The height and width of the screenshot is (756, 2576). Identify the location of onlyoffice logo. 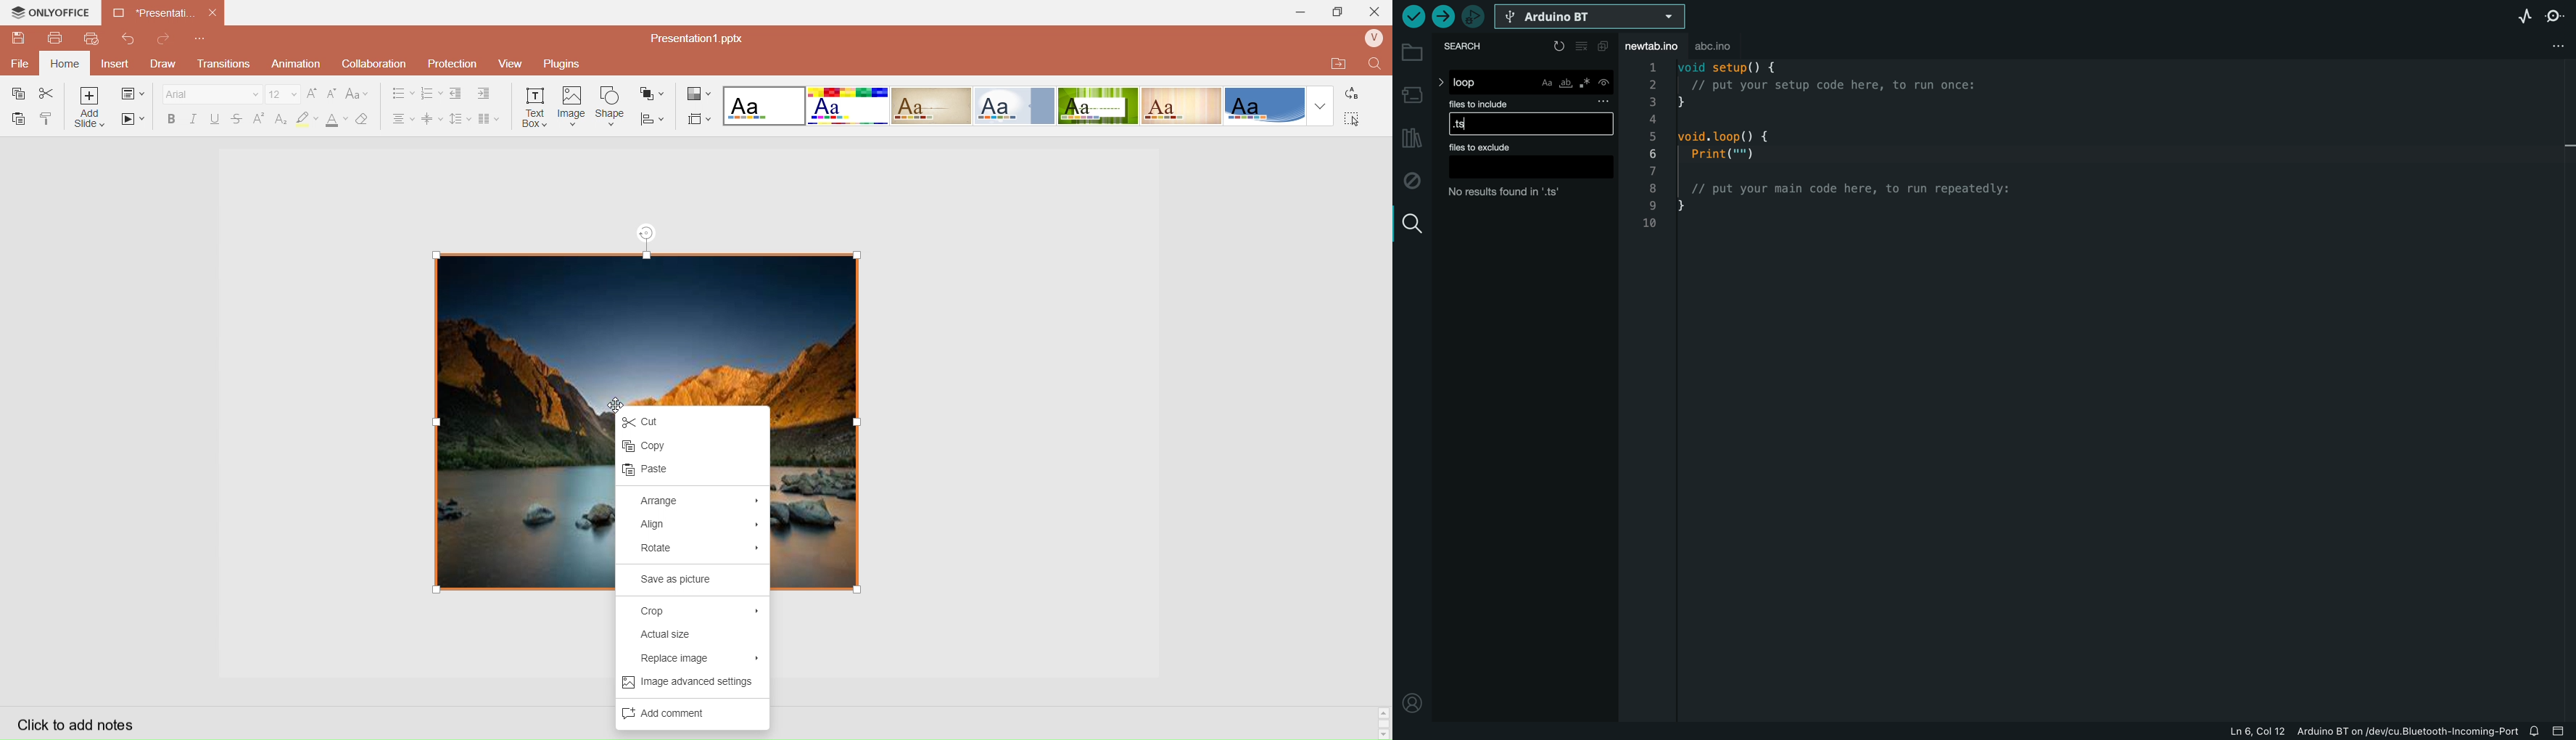
(17, 13).